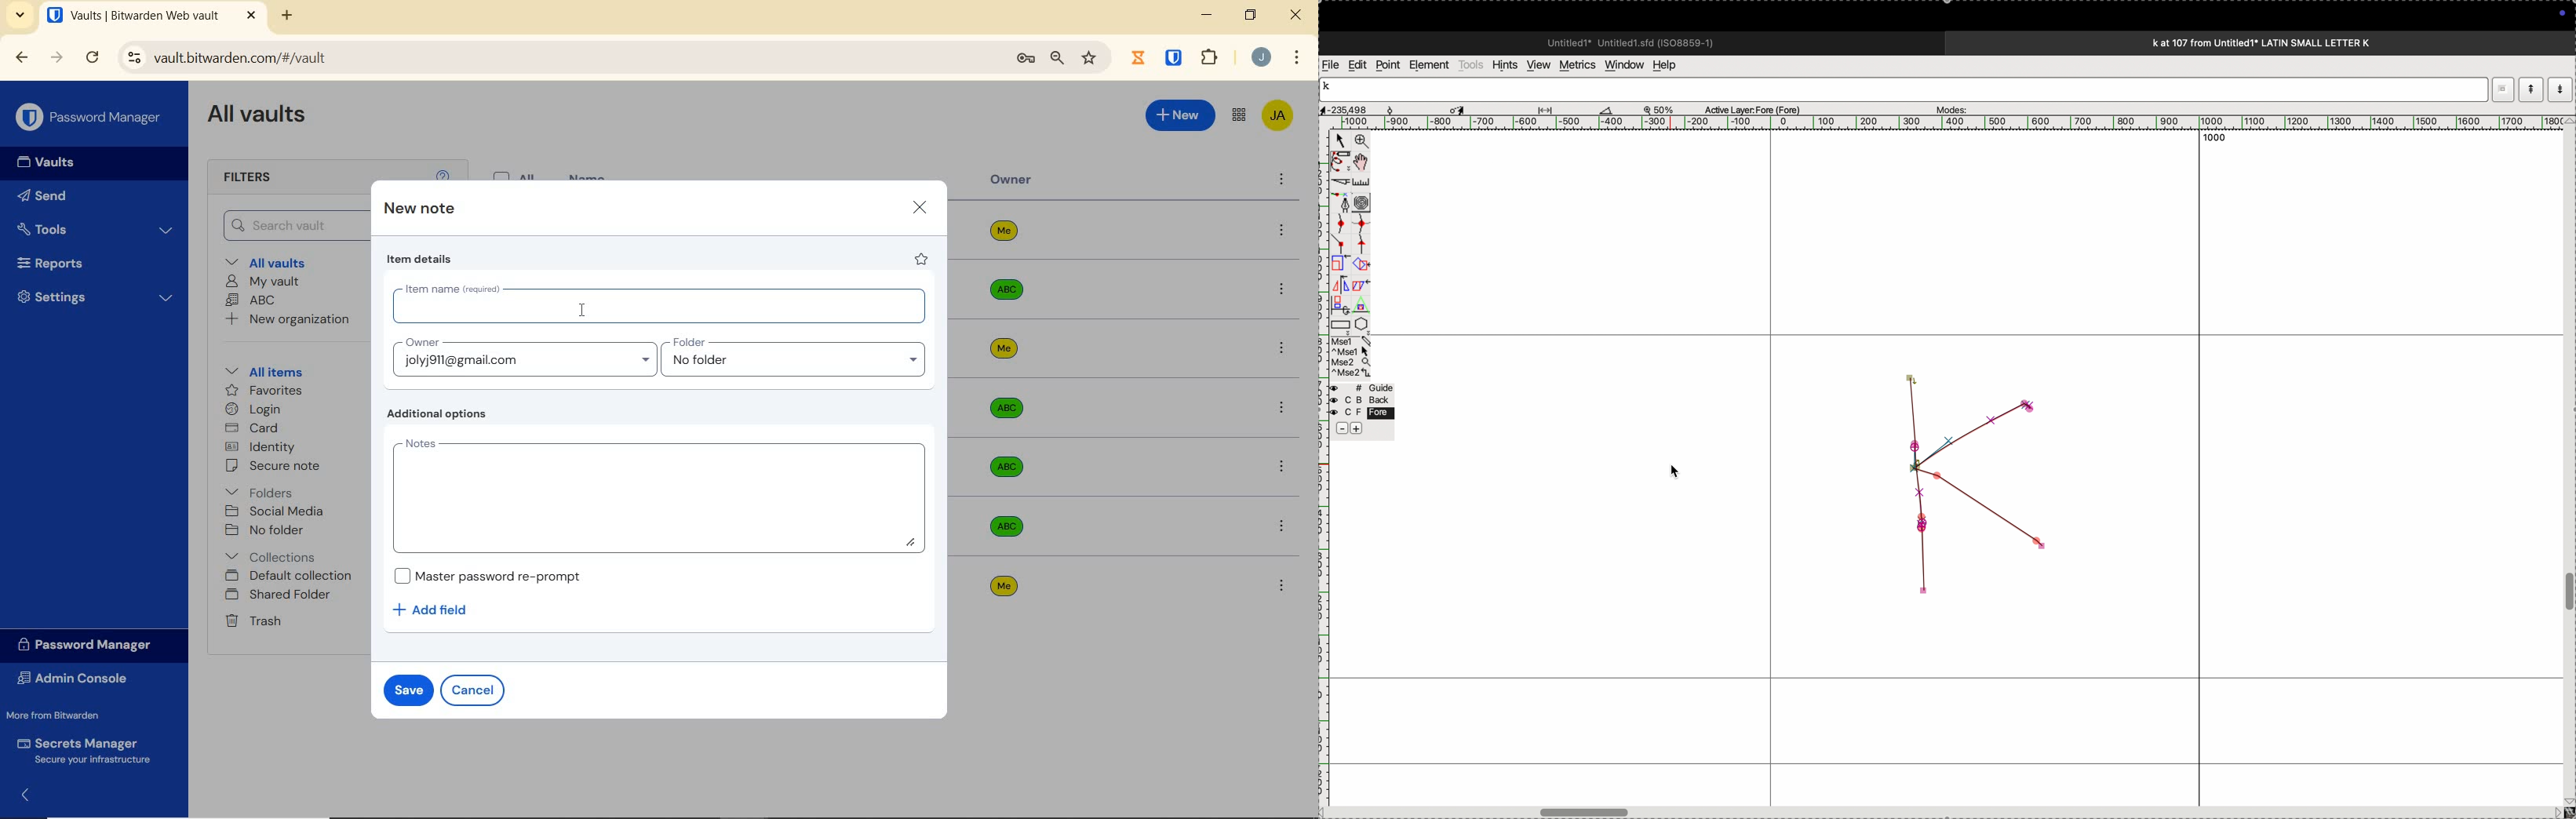  What do you see at coordinates (250, 178) in the screenshot?
I see `Filters` at bounding box center [250, 178].